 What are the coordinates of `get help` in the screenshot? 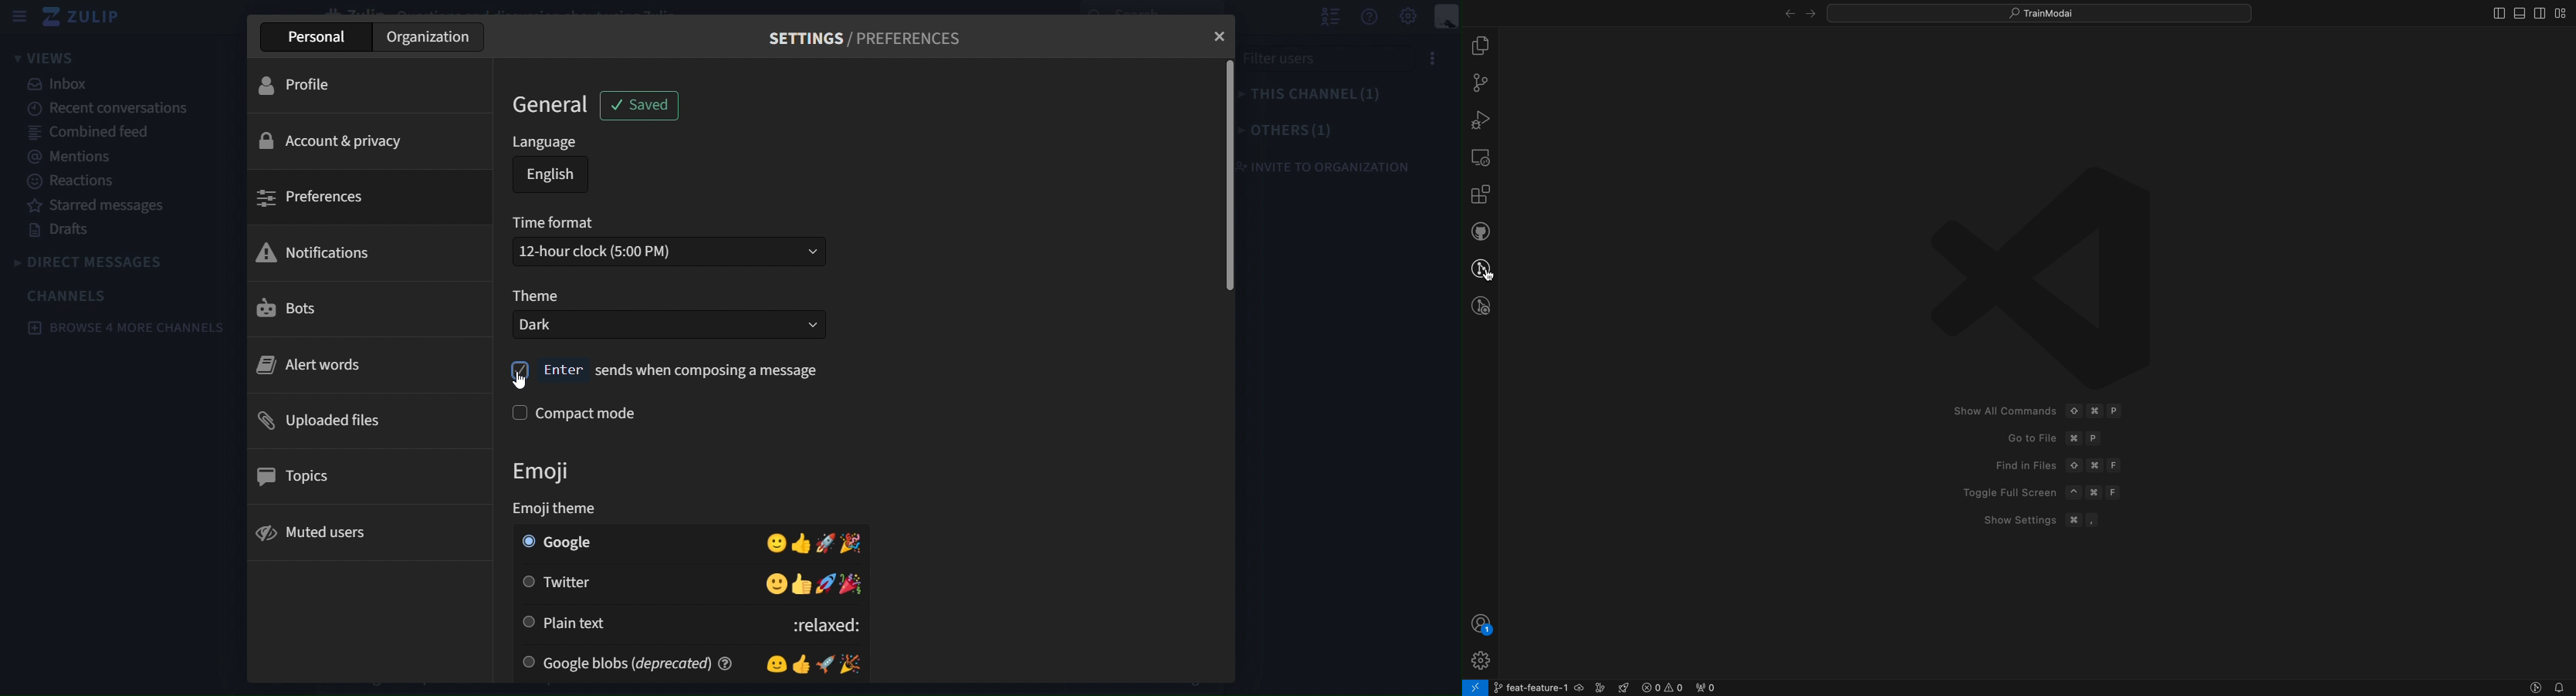 It's located at (1371, 18).